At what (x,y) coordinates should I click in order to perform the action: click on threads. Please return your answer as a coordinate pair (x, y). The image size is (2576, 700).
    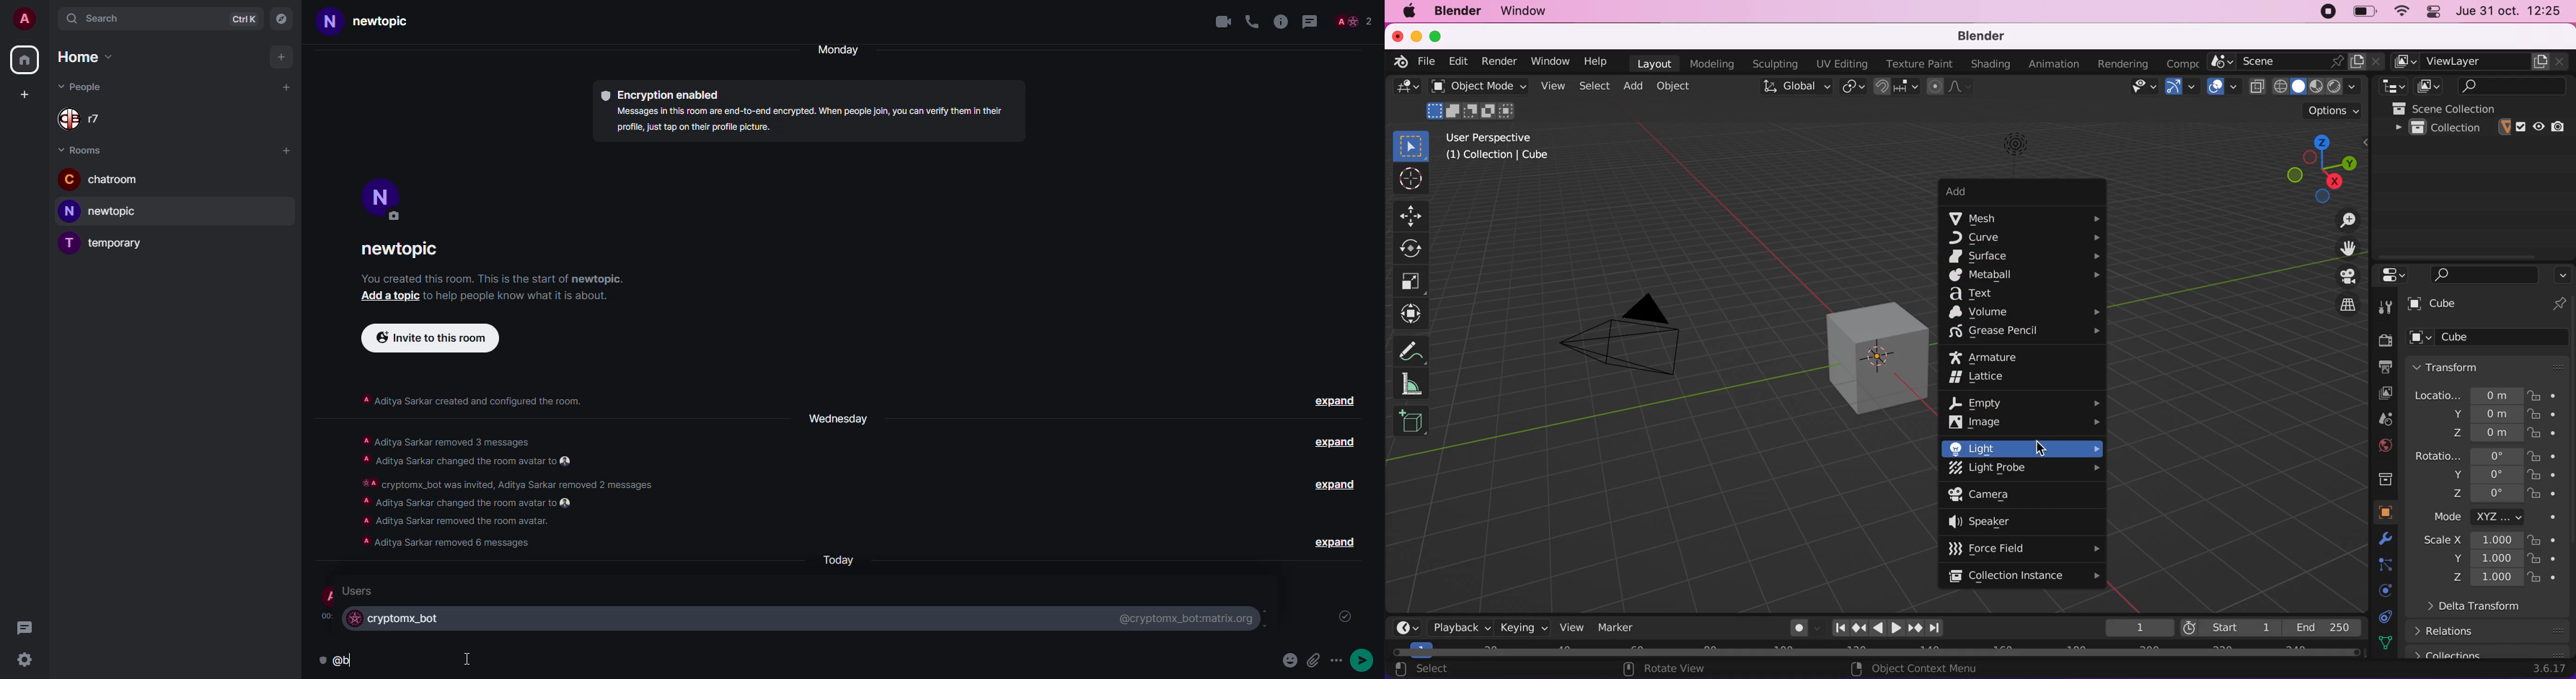
    Looking at the image, I should click on (1314, 21).